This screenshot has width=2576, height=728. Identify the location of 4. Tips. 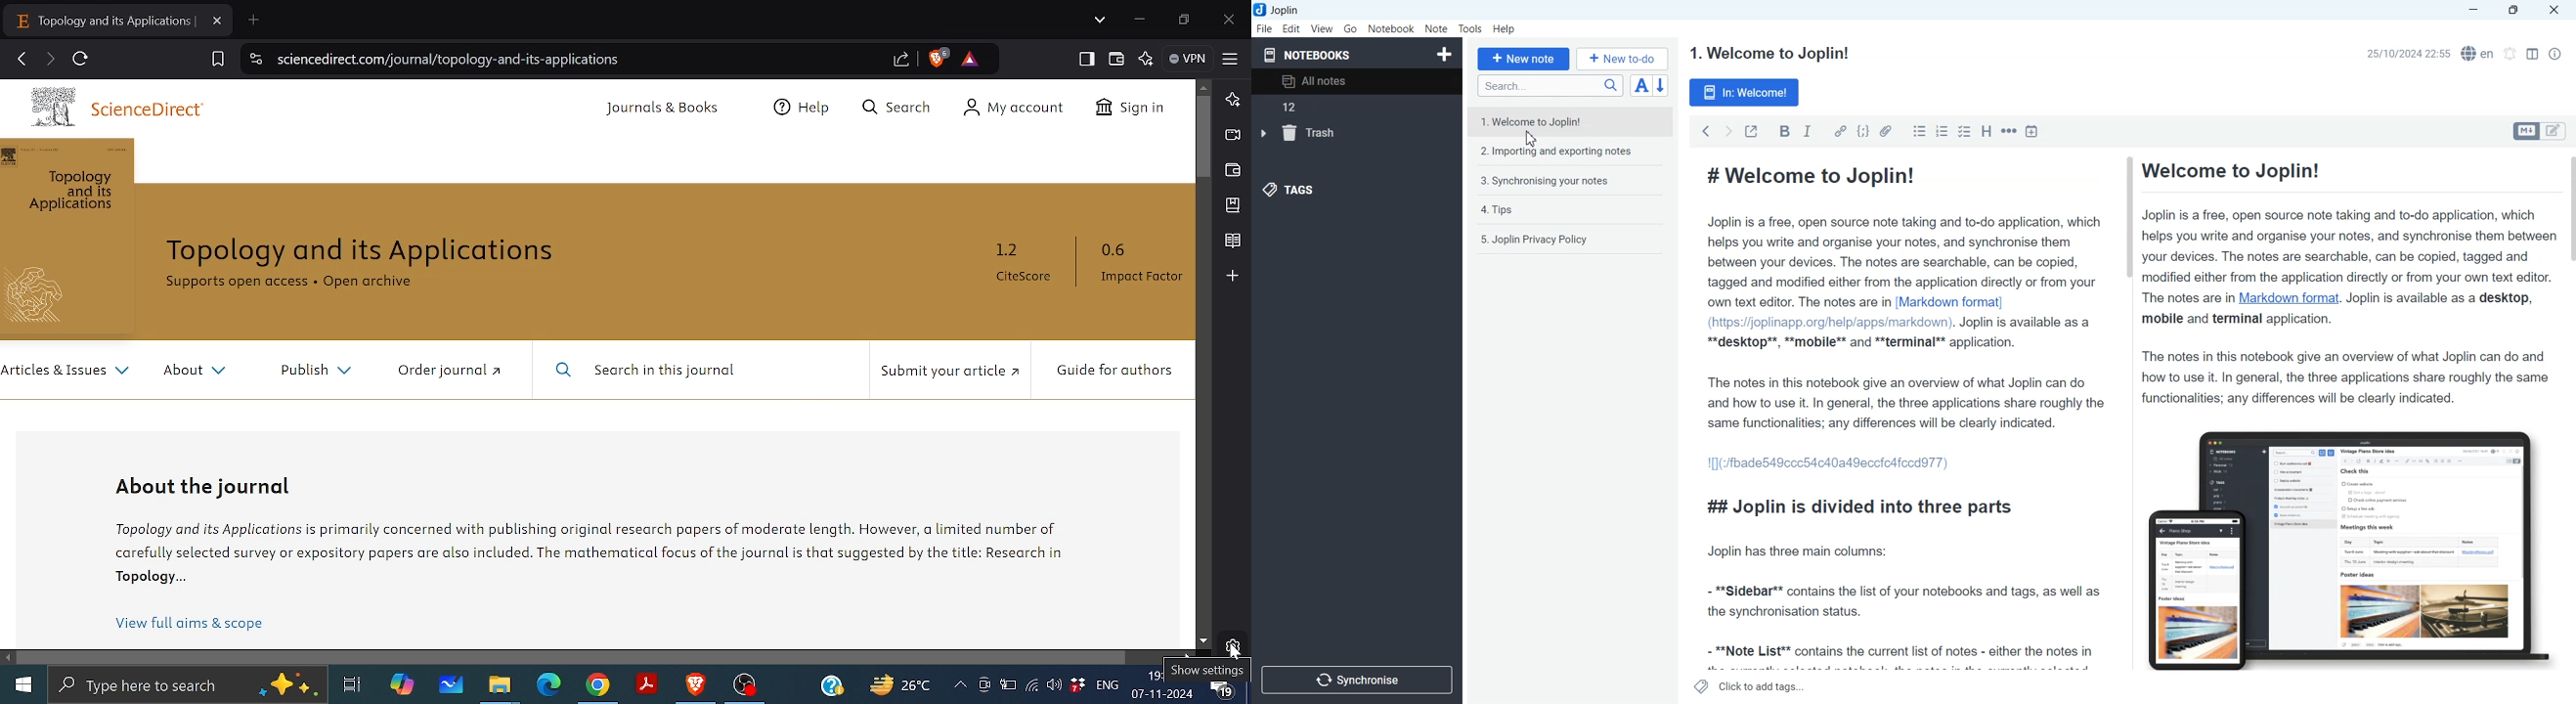
(1498, 210).